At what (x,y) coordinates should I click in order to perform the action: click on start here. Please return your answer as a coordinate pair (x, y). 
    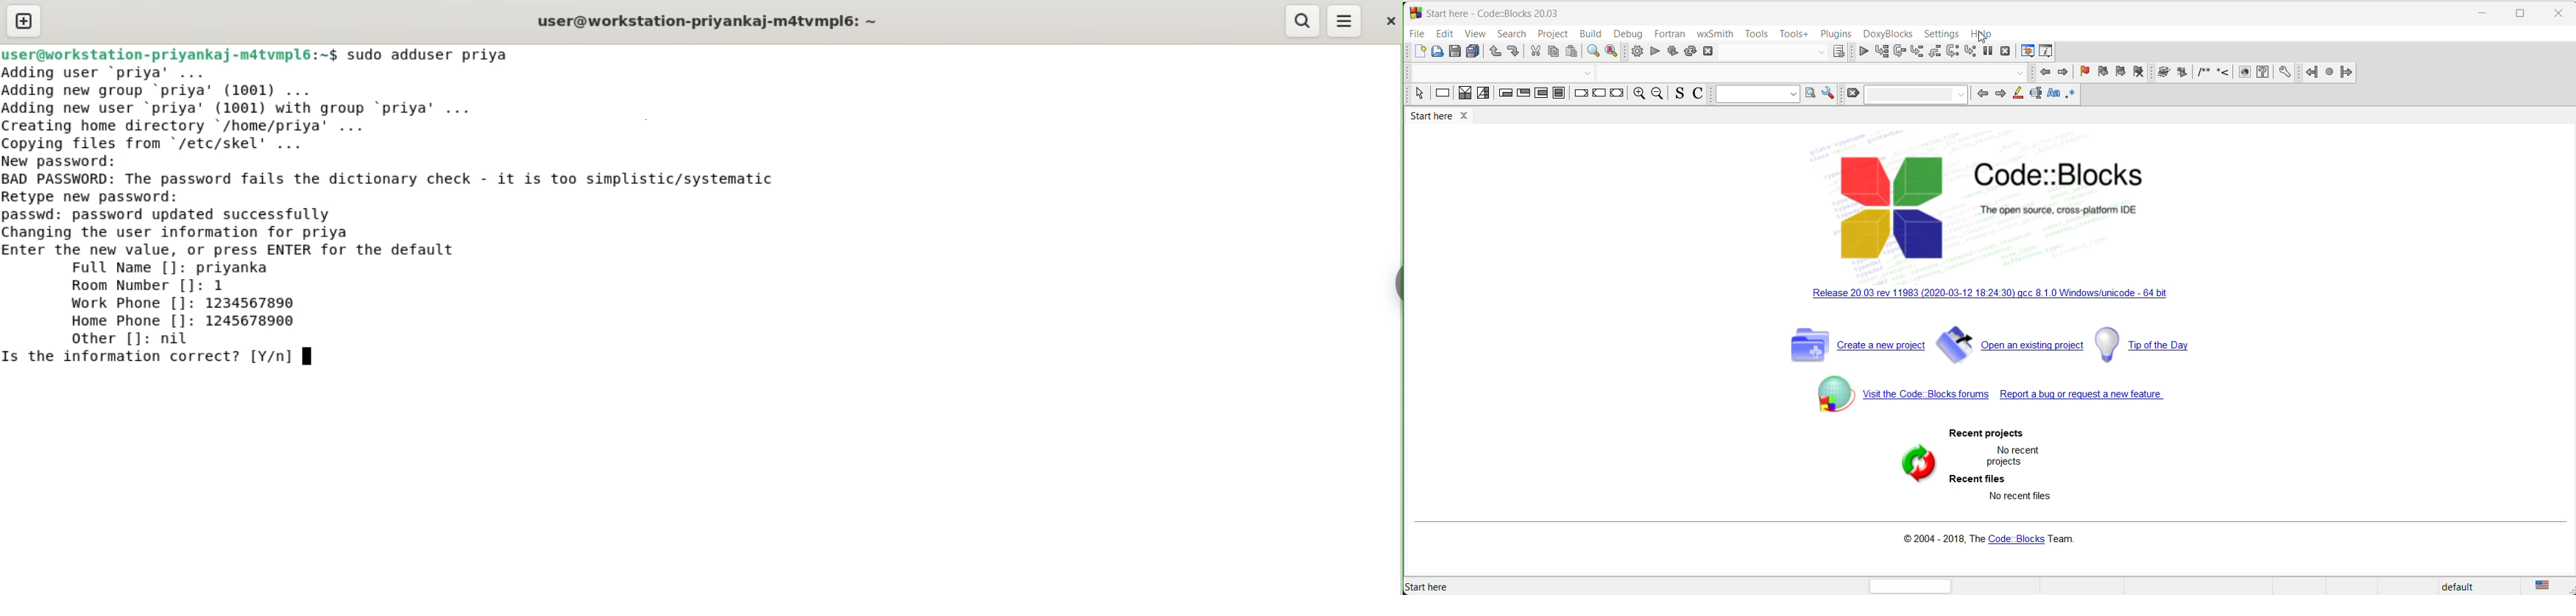
    Looking at the image, I should click on (1445, 119).